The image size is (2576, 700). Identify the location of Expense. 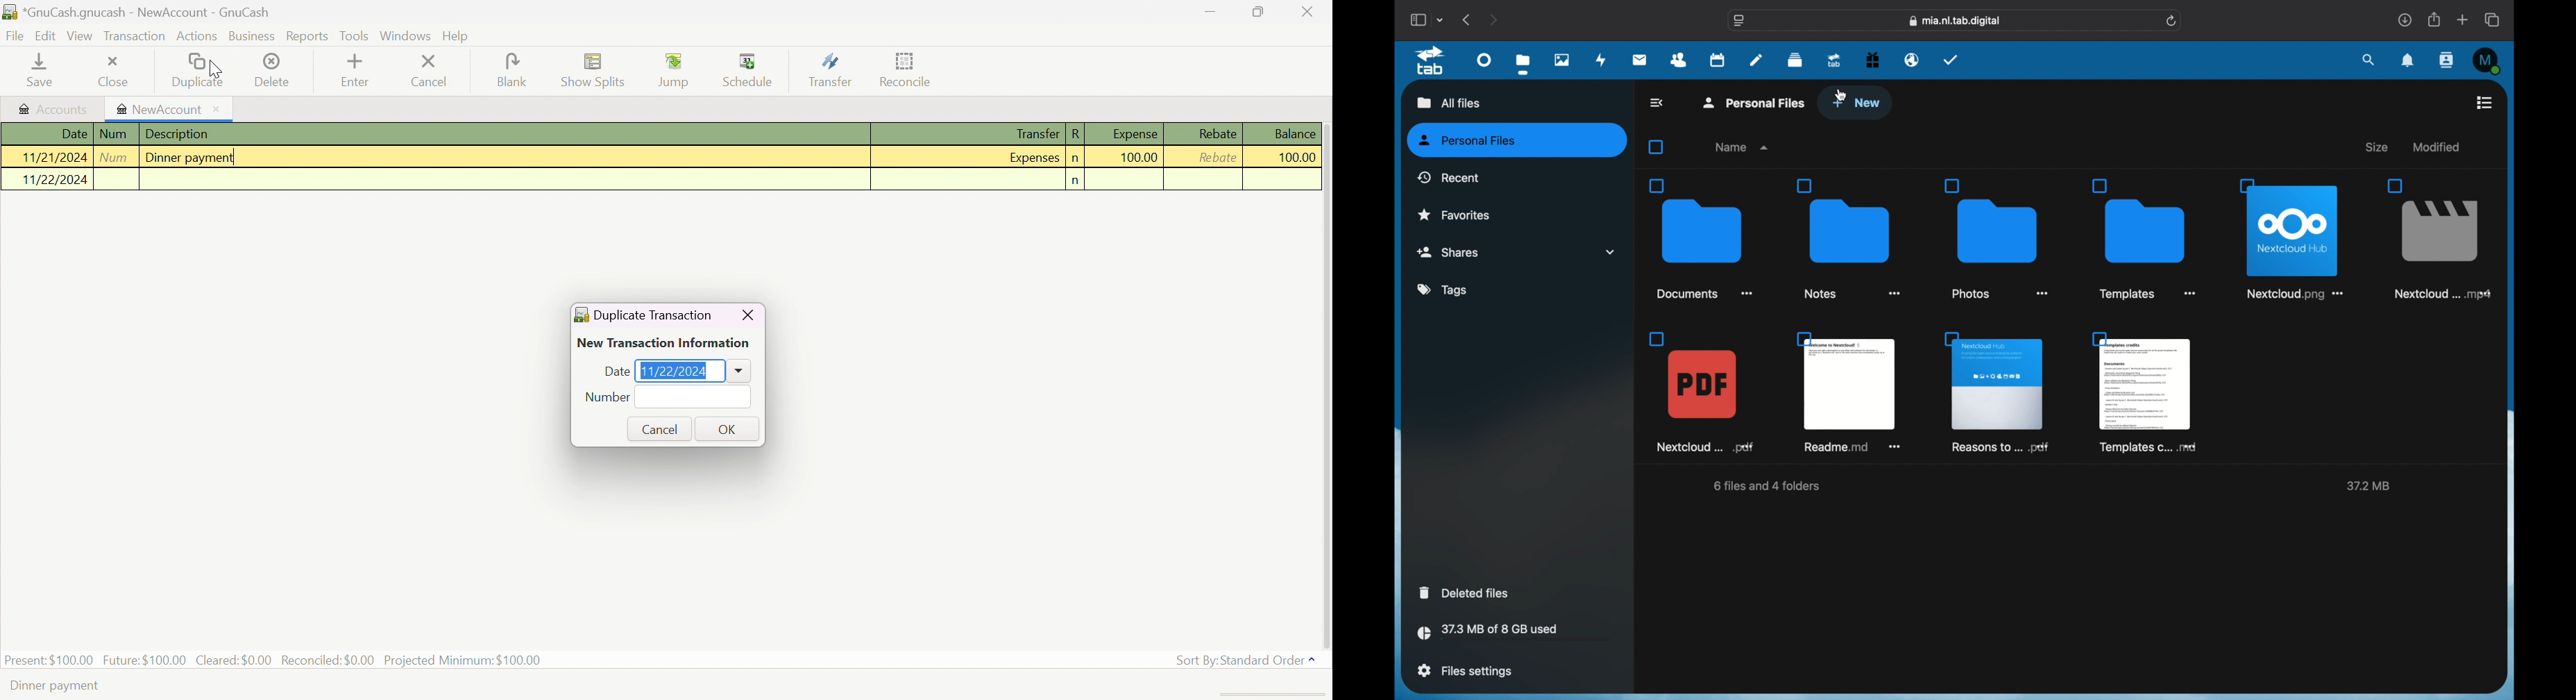
(1134, 133).